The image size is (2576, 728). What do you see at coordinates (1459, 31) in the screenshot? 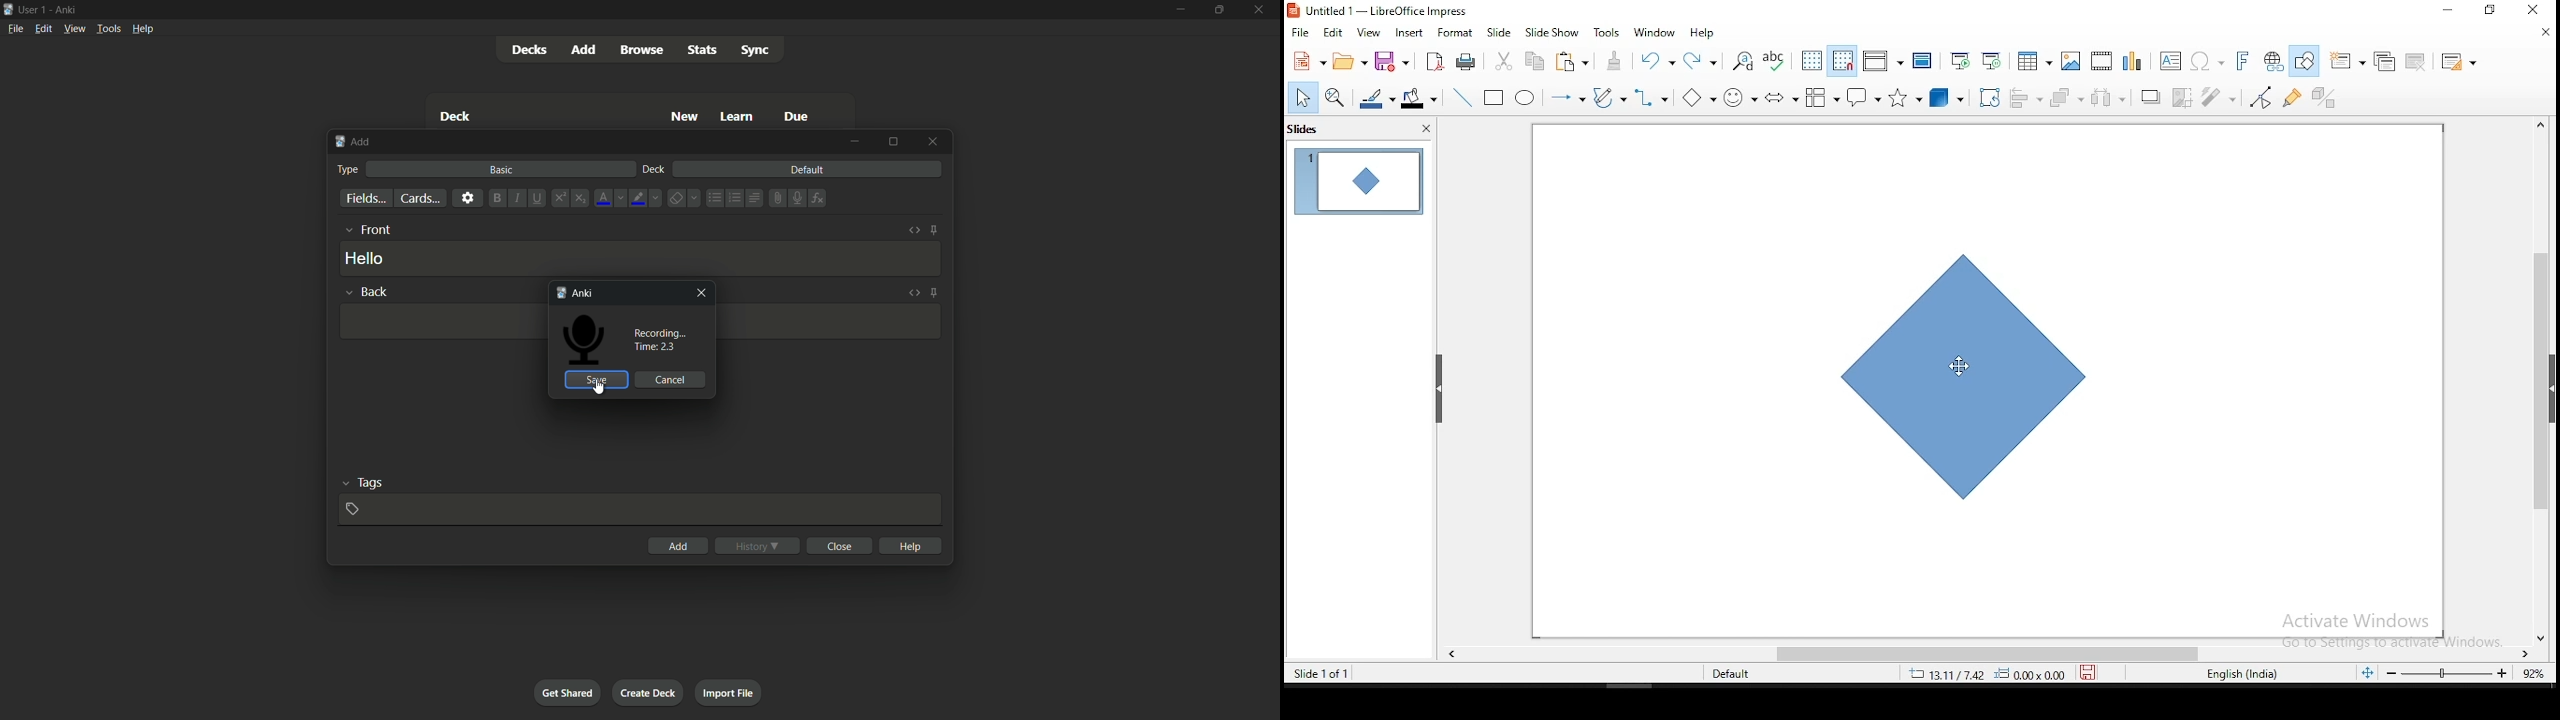
I see `format` at bounding box center [1459, 31].